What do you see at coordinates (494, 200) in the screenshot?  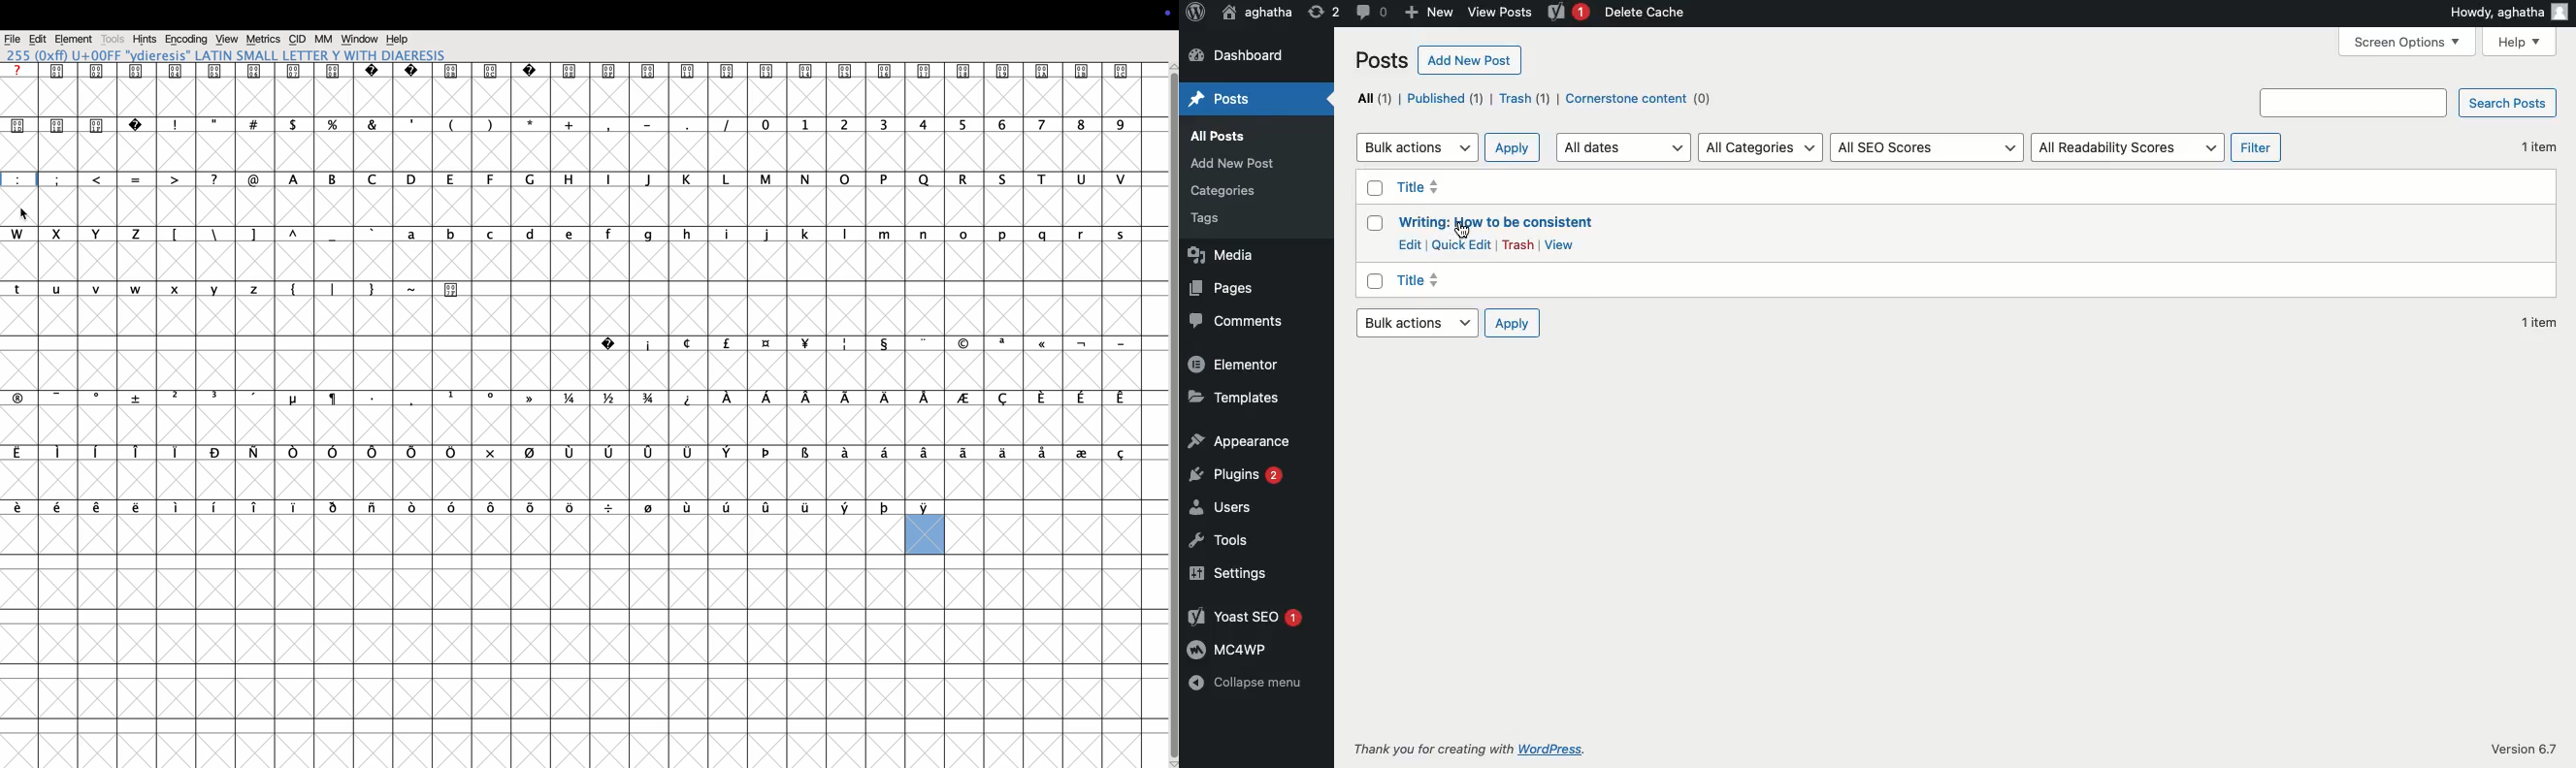 I see `F` at bounding box center [494, 200].